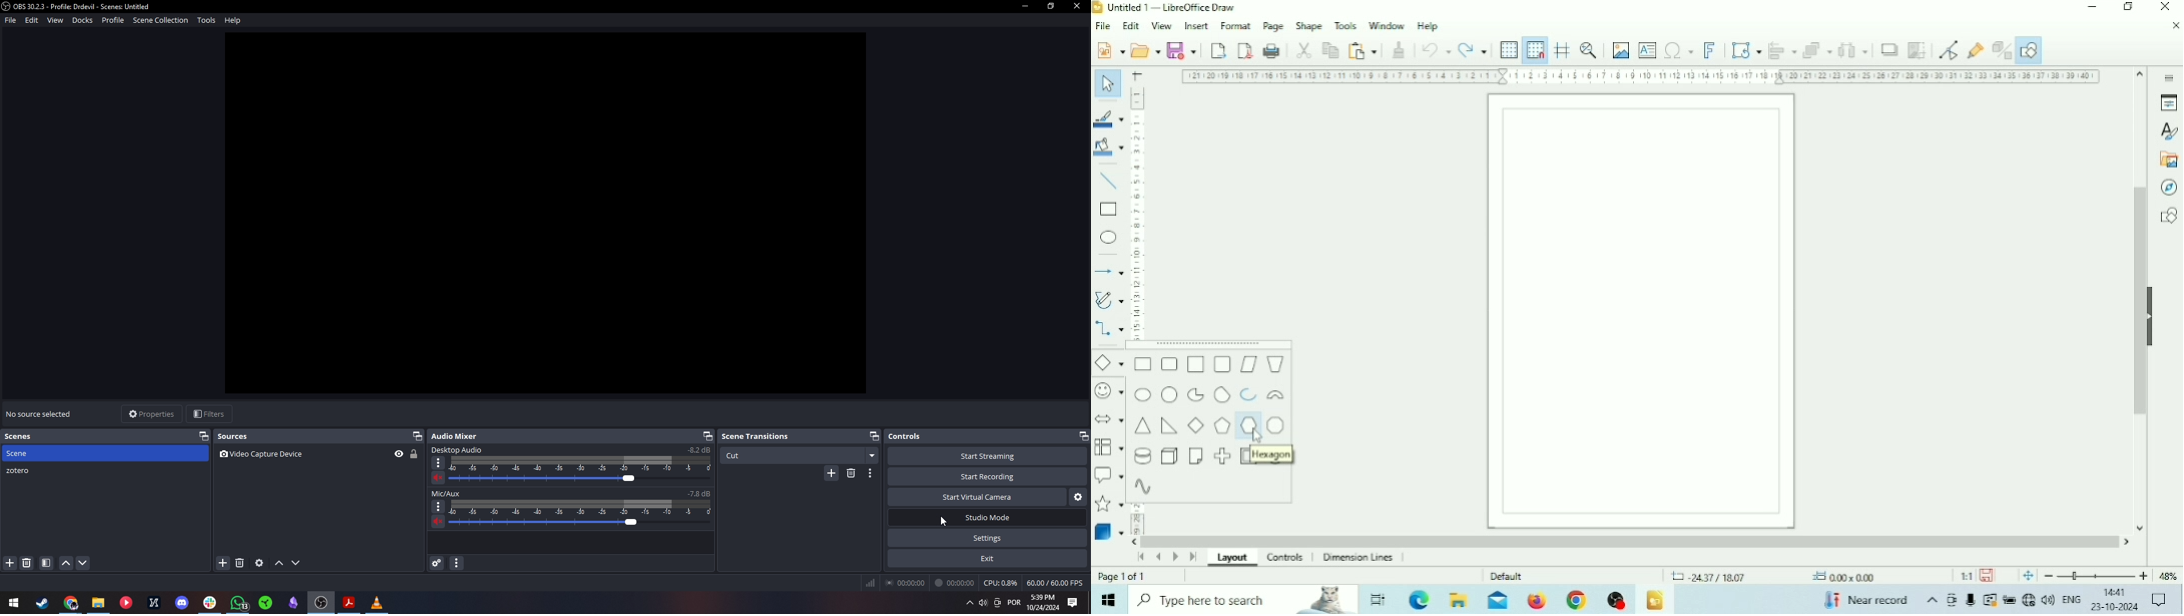 This screenshot has width=2184, height=616. I want to click on Dimension Lines, so click(1361, 558).